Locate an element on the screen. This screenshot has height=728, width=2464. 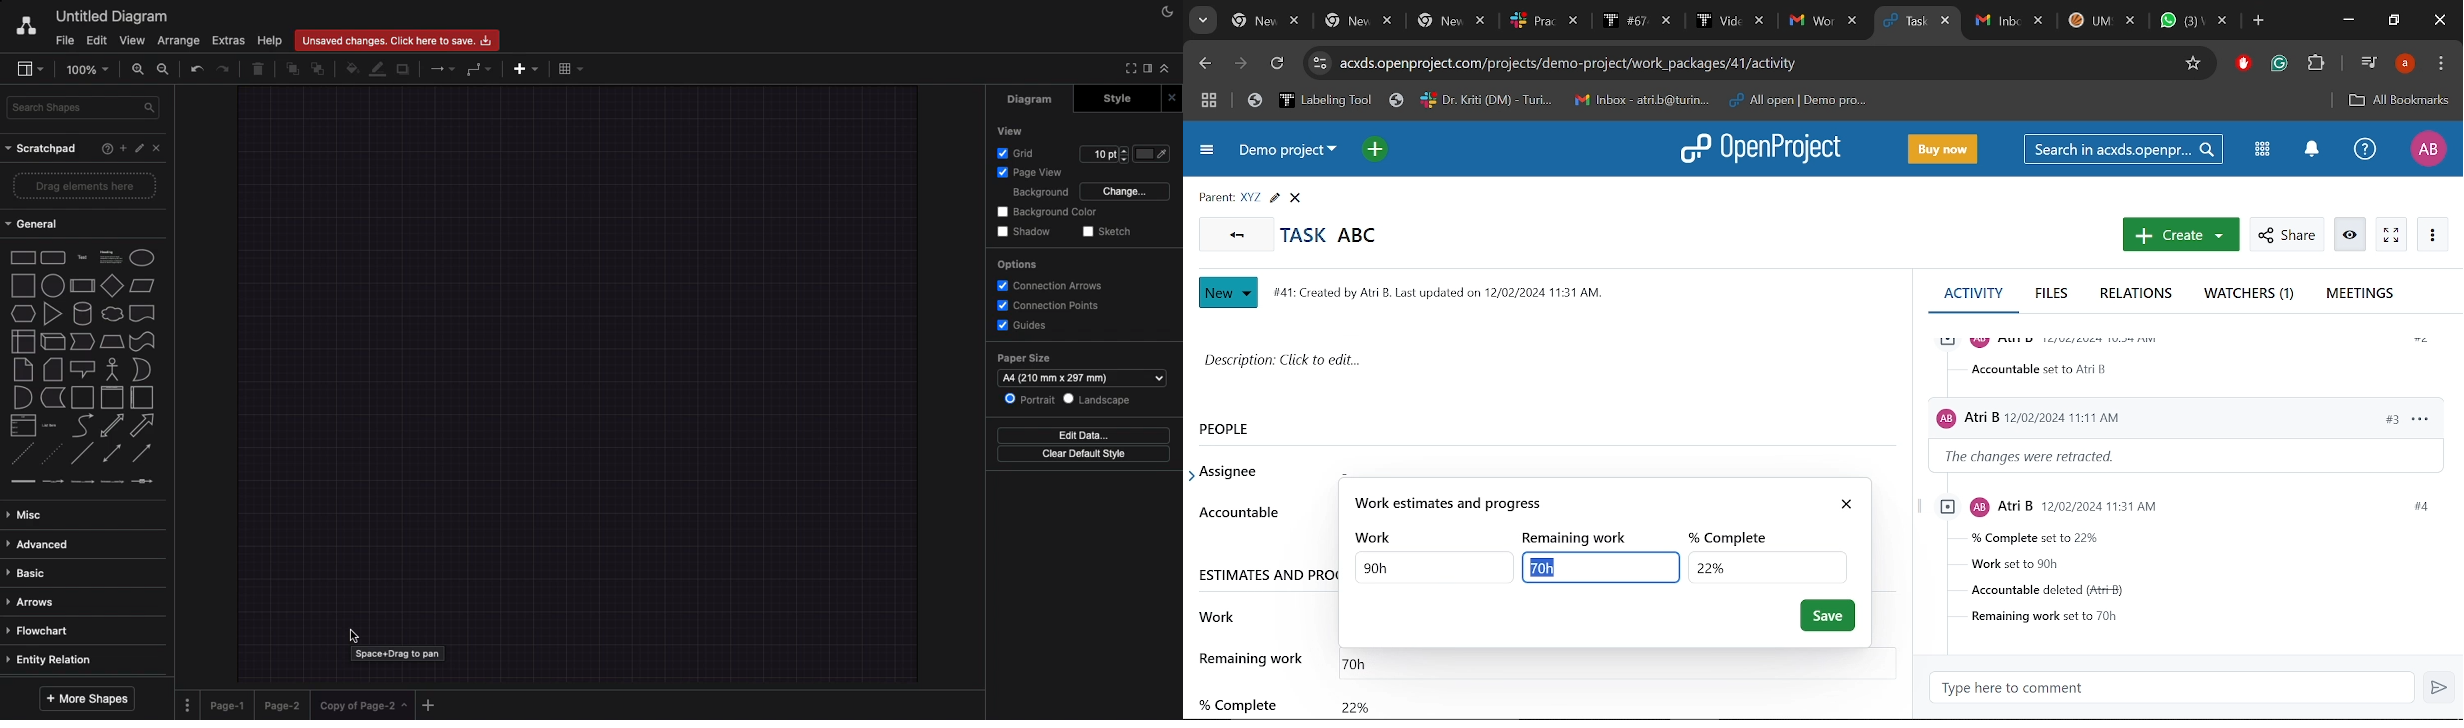
Misc is located at coordinates (25, 515).